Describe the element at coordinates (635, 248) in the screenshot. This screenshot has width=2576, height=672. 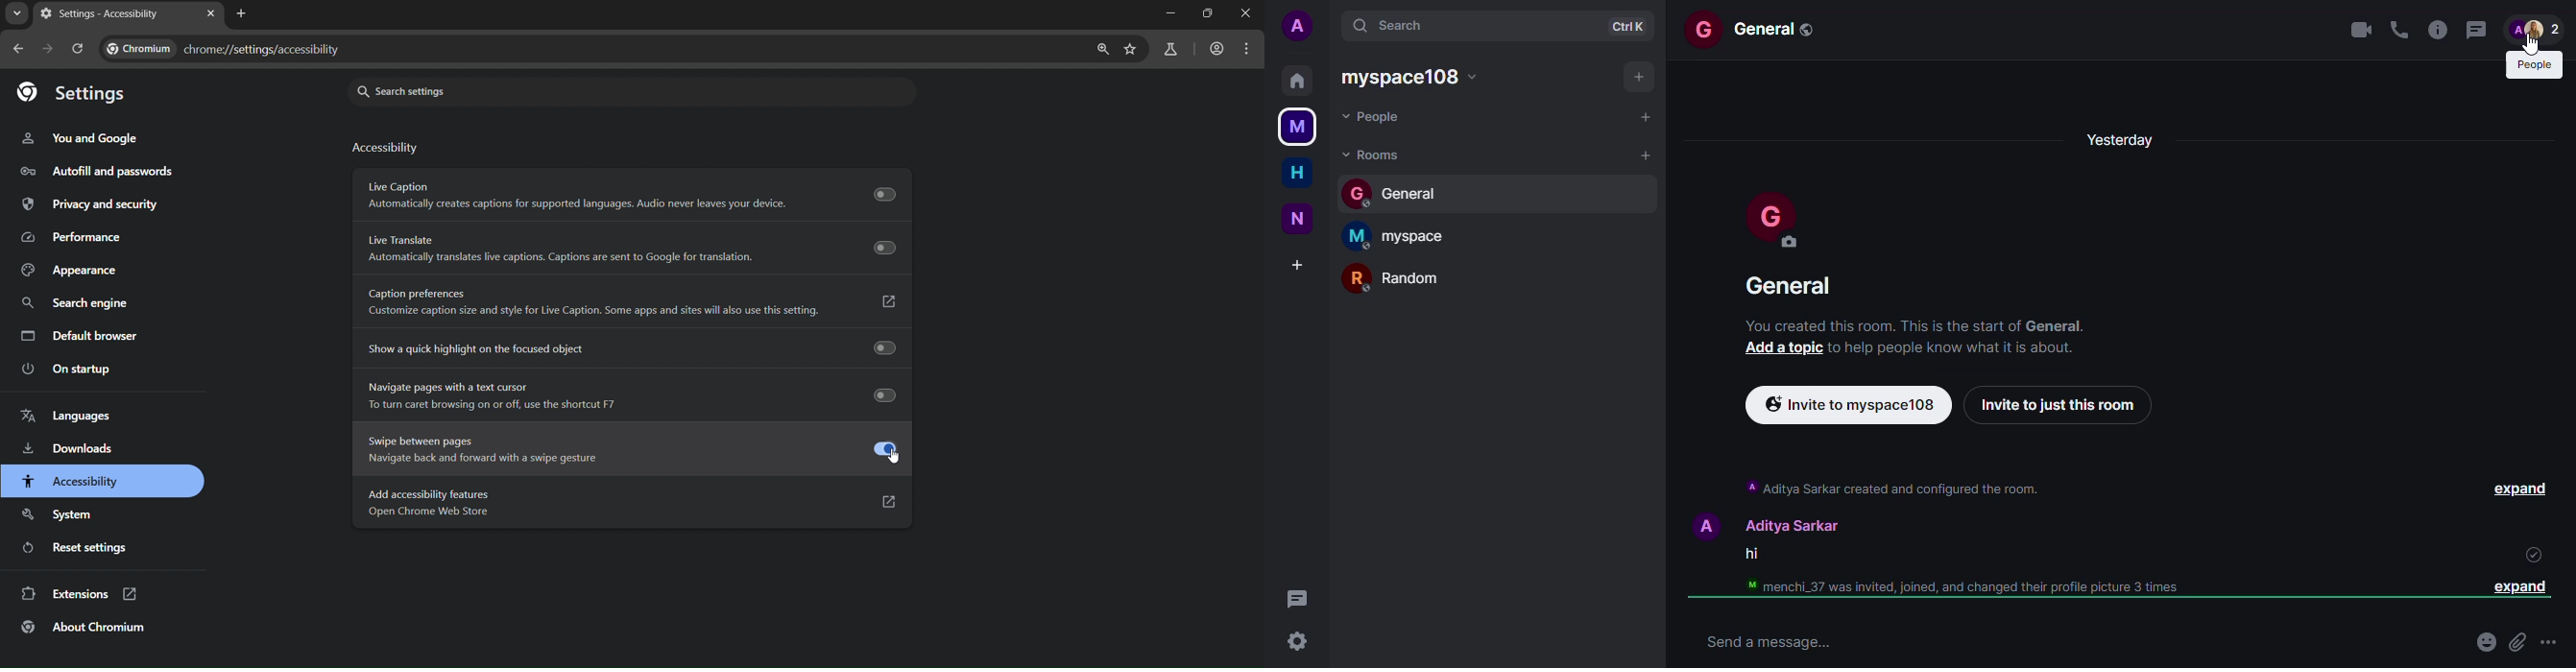
I see `Live Translate
Automatically translates live captions. Captions are sent to Google for translation.` at that location.